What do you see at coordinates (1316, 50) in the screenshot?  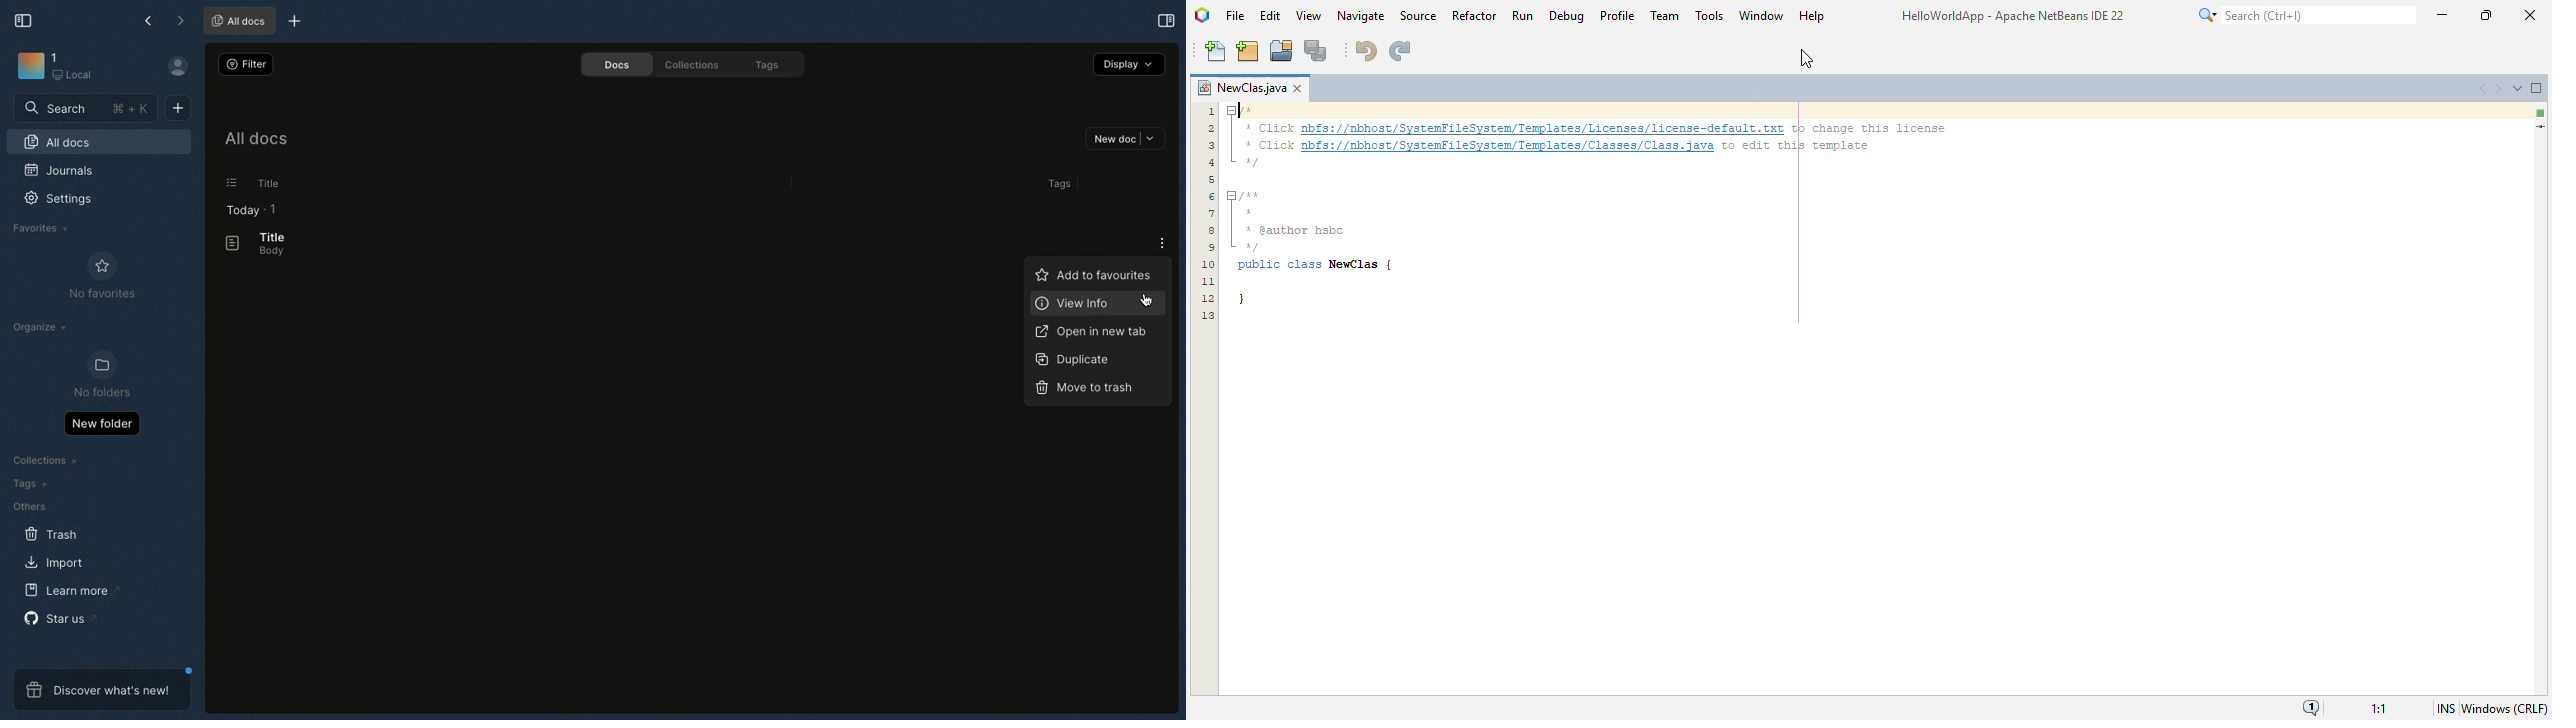 I see `save all` at bounding box center [1316, 50].